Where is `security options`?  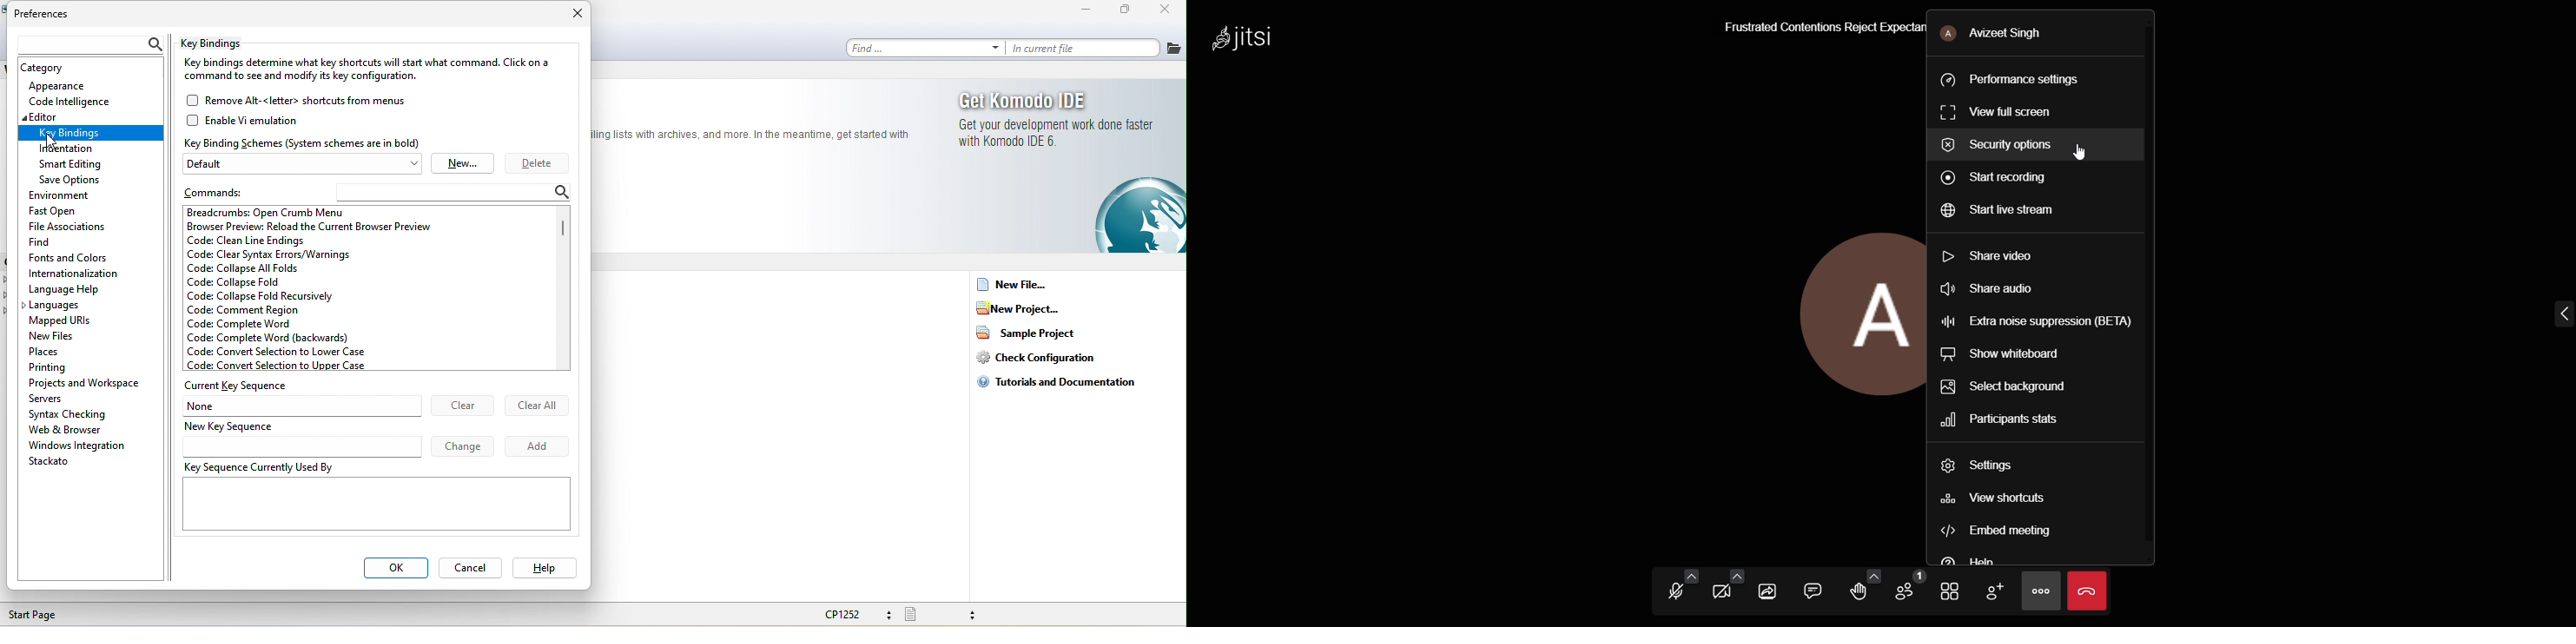 security options is located at coordinates (2004, 146).